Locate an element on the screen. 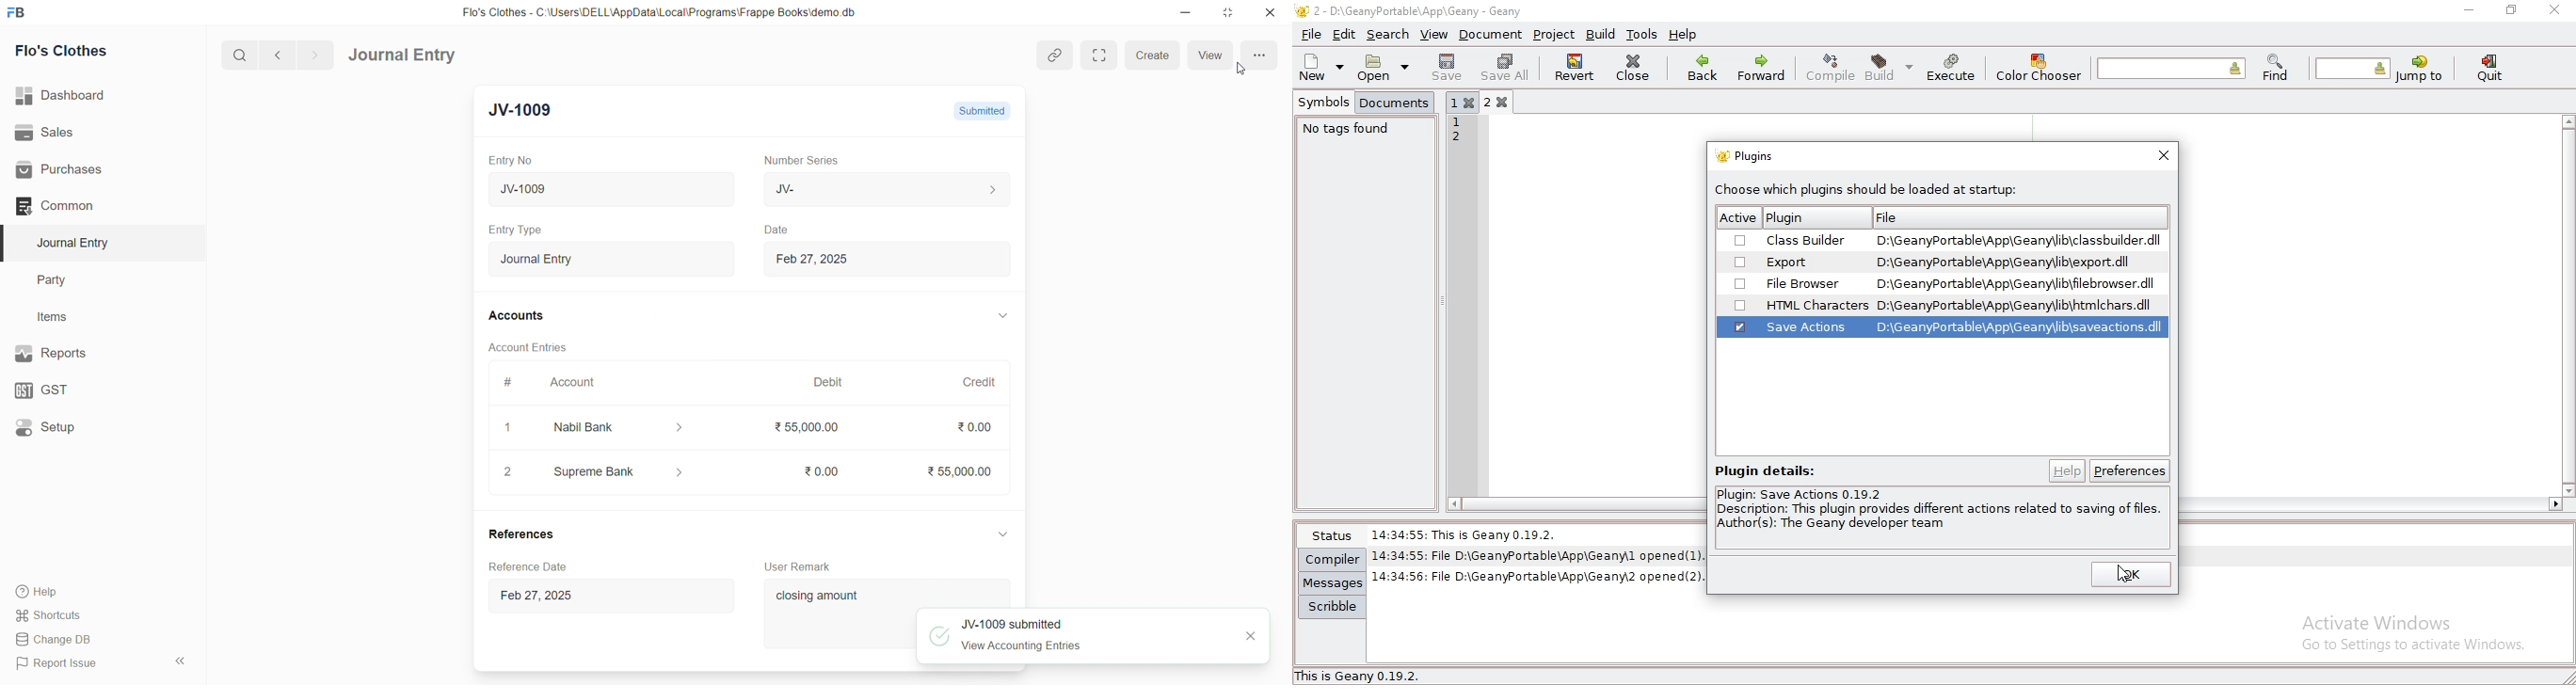  ₹0.00 is located at coordinates (968, 427).